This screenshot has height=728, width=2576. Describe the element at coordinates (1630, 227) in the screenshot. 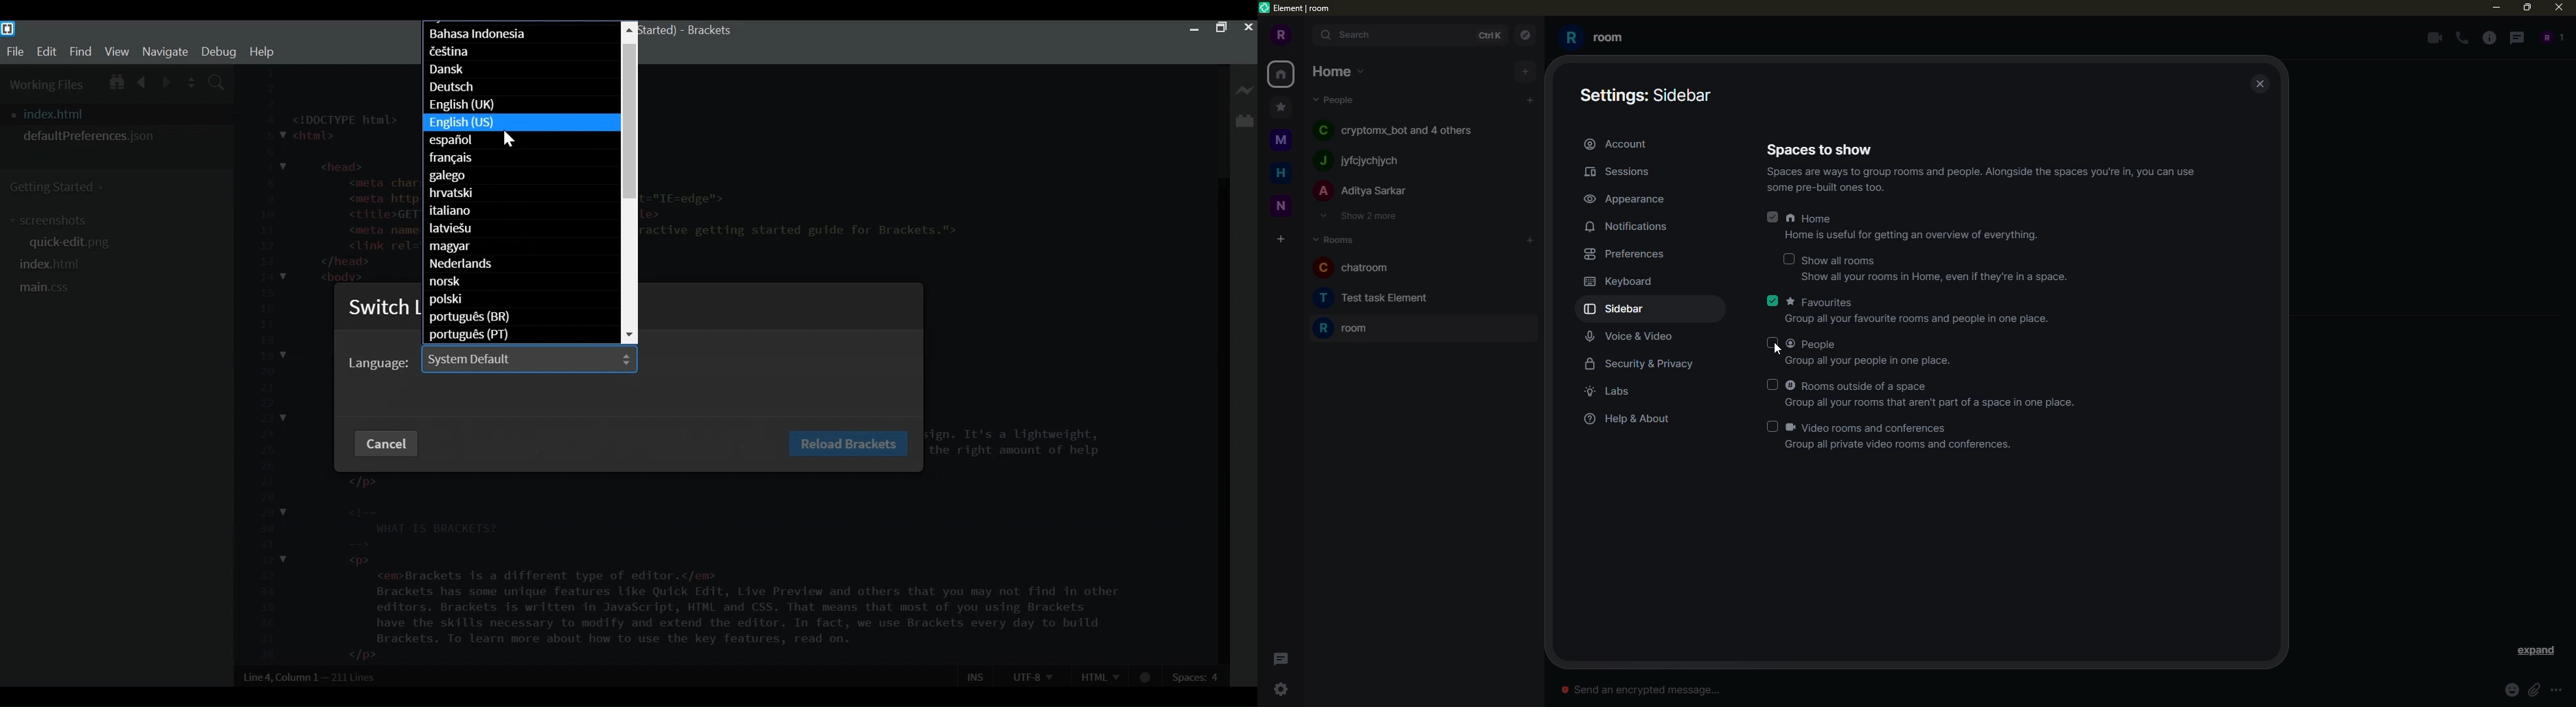

I see `notifications` at that location.